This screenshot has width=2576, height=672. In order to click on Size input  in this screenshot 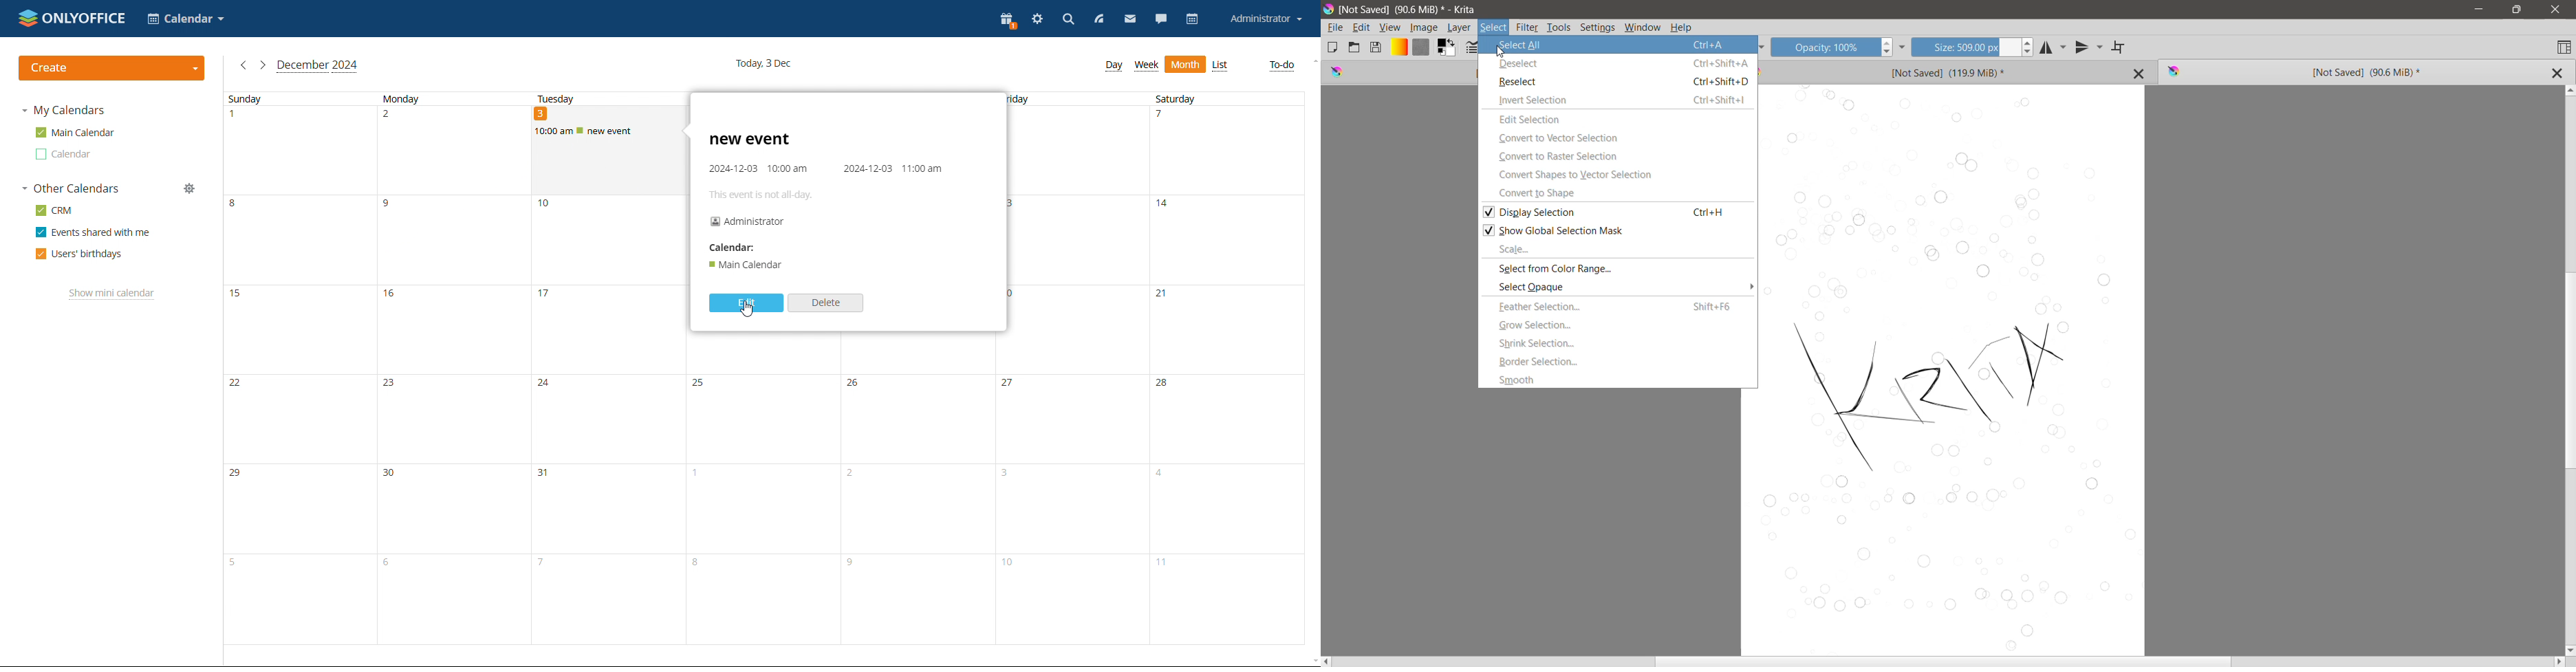, I will do `click(1965, 46)`.